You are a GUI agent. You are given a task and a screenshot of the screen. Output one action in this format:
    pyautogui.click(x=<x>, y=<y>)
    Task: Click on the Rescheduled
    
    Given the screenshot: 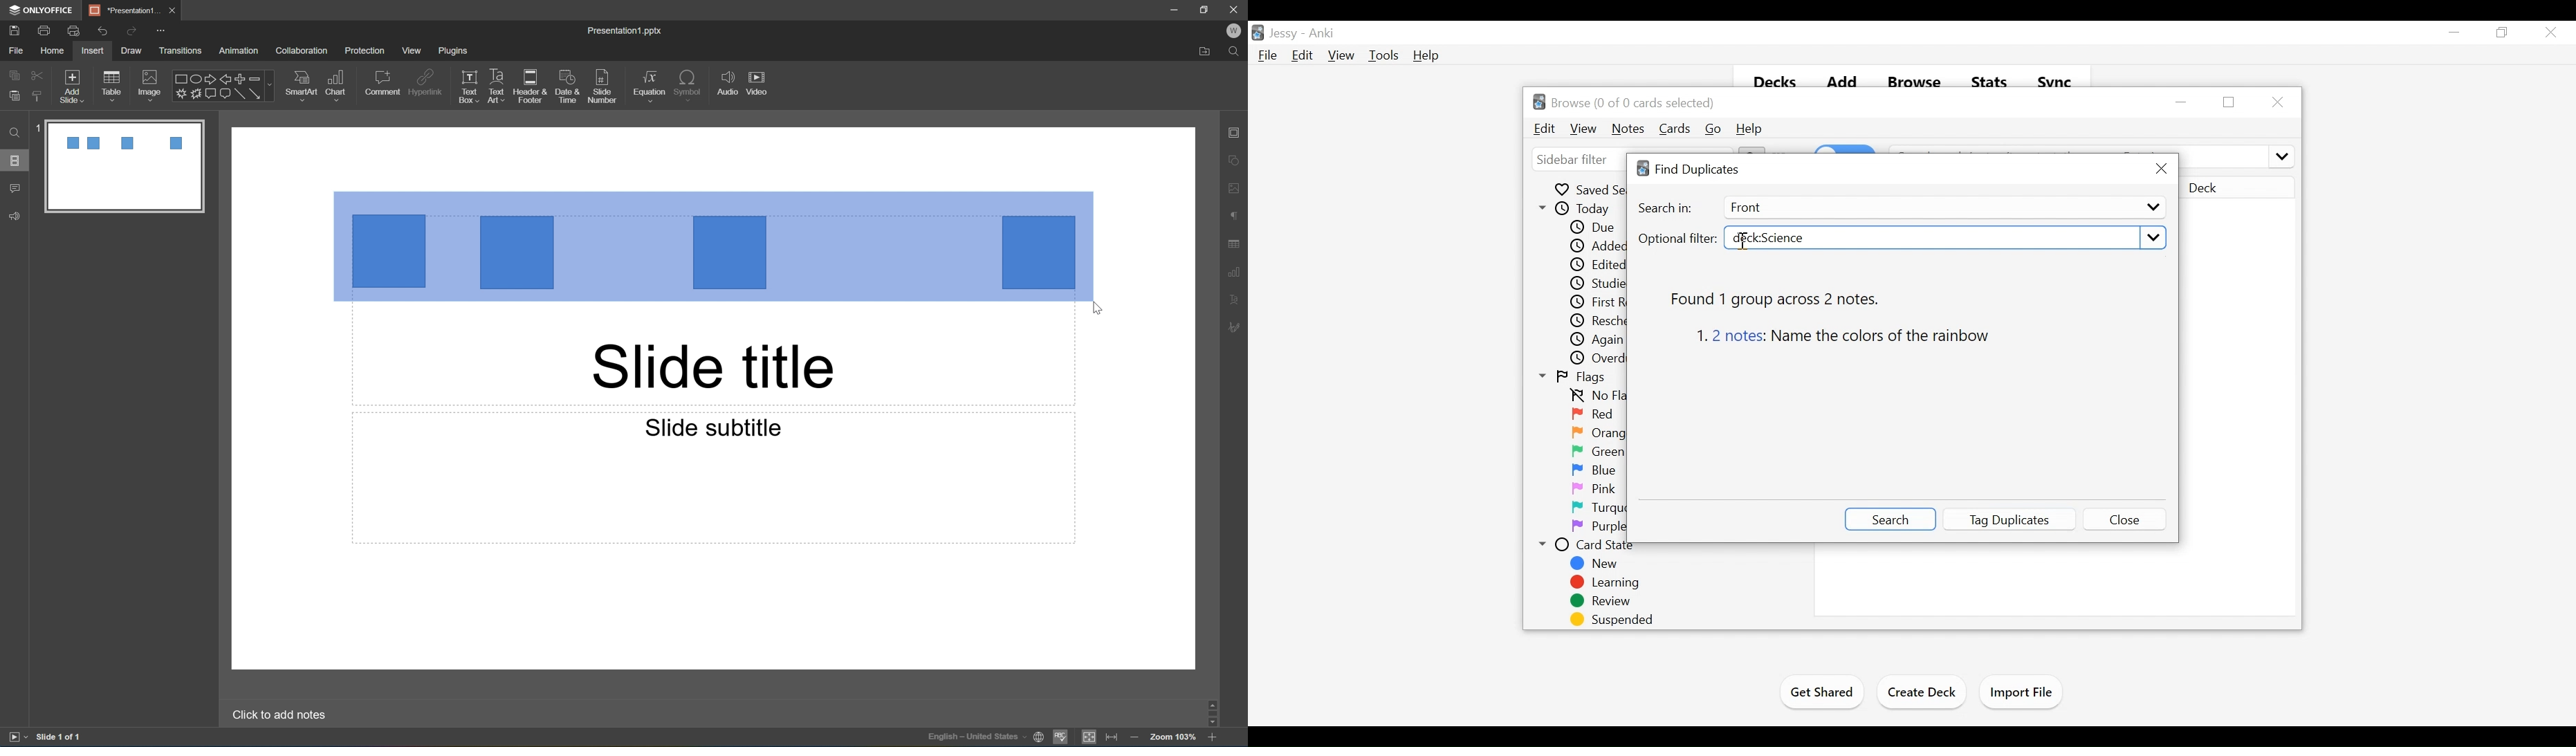 What is the action you would take?
    pyautogui.click(x=1599, y=321)
    